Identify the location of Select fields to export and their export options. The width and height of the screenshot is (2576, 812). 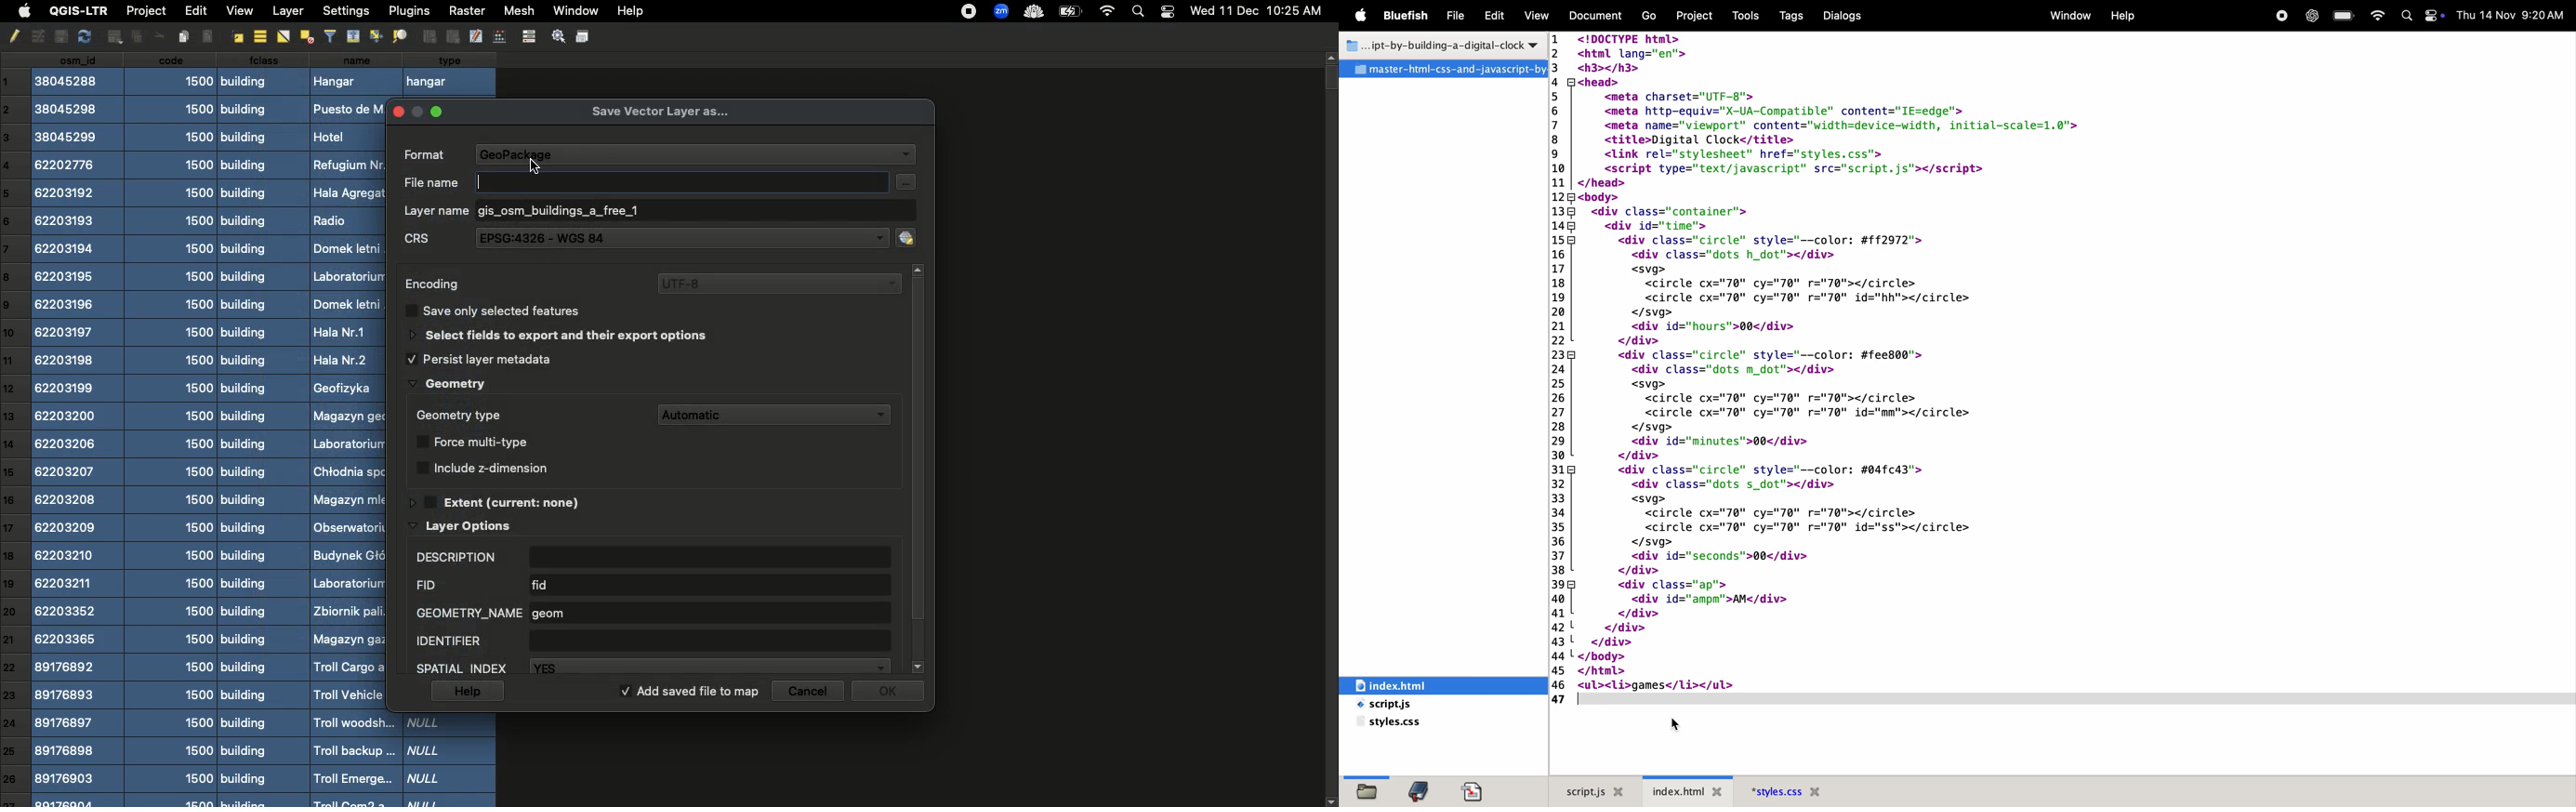
(569, 337).